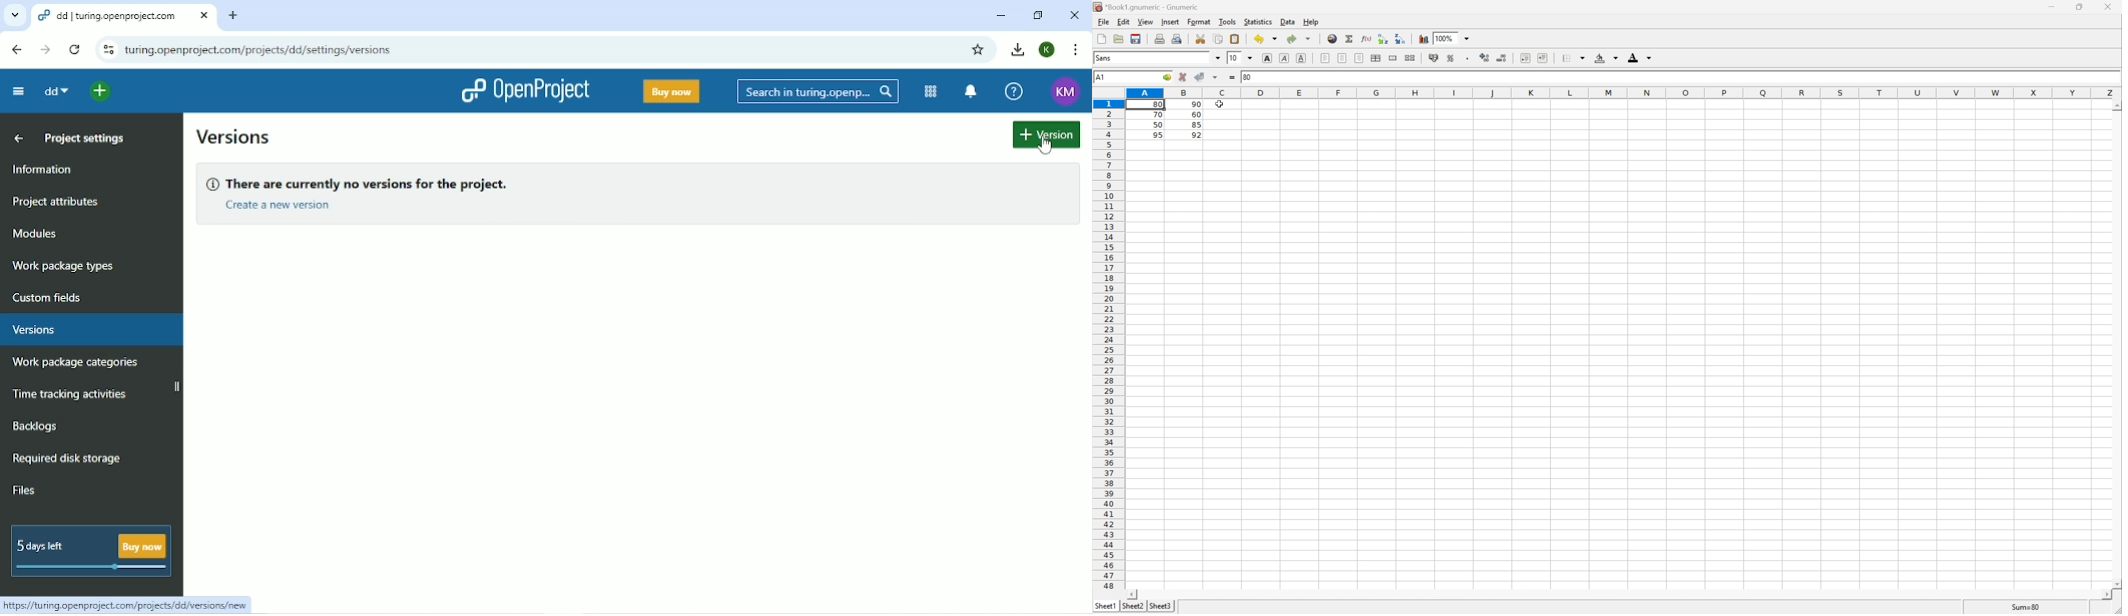 Image resolution: width=2128 pixels, height=616 pixels. What do you see at coordinates (1290, 37) in the screenshot?
I see `Redo` at bounding box center [1290, 37].